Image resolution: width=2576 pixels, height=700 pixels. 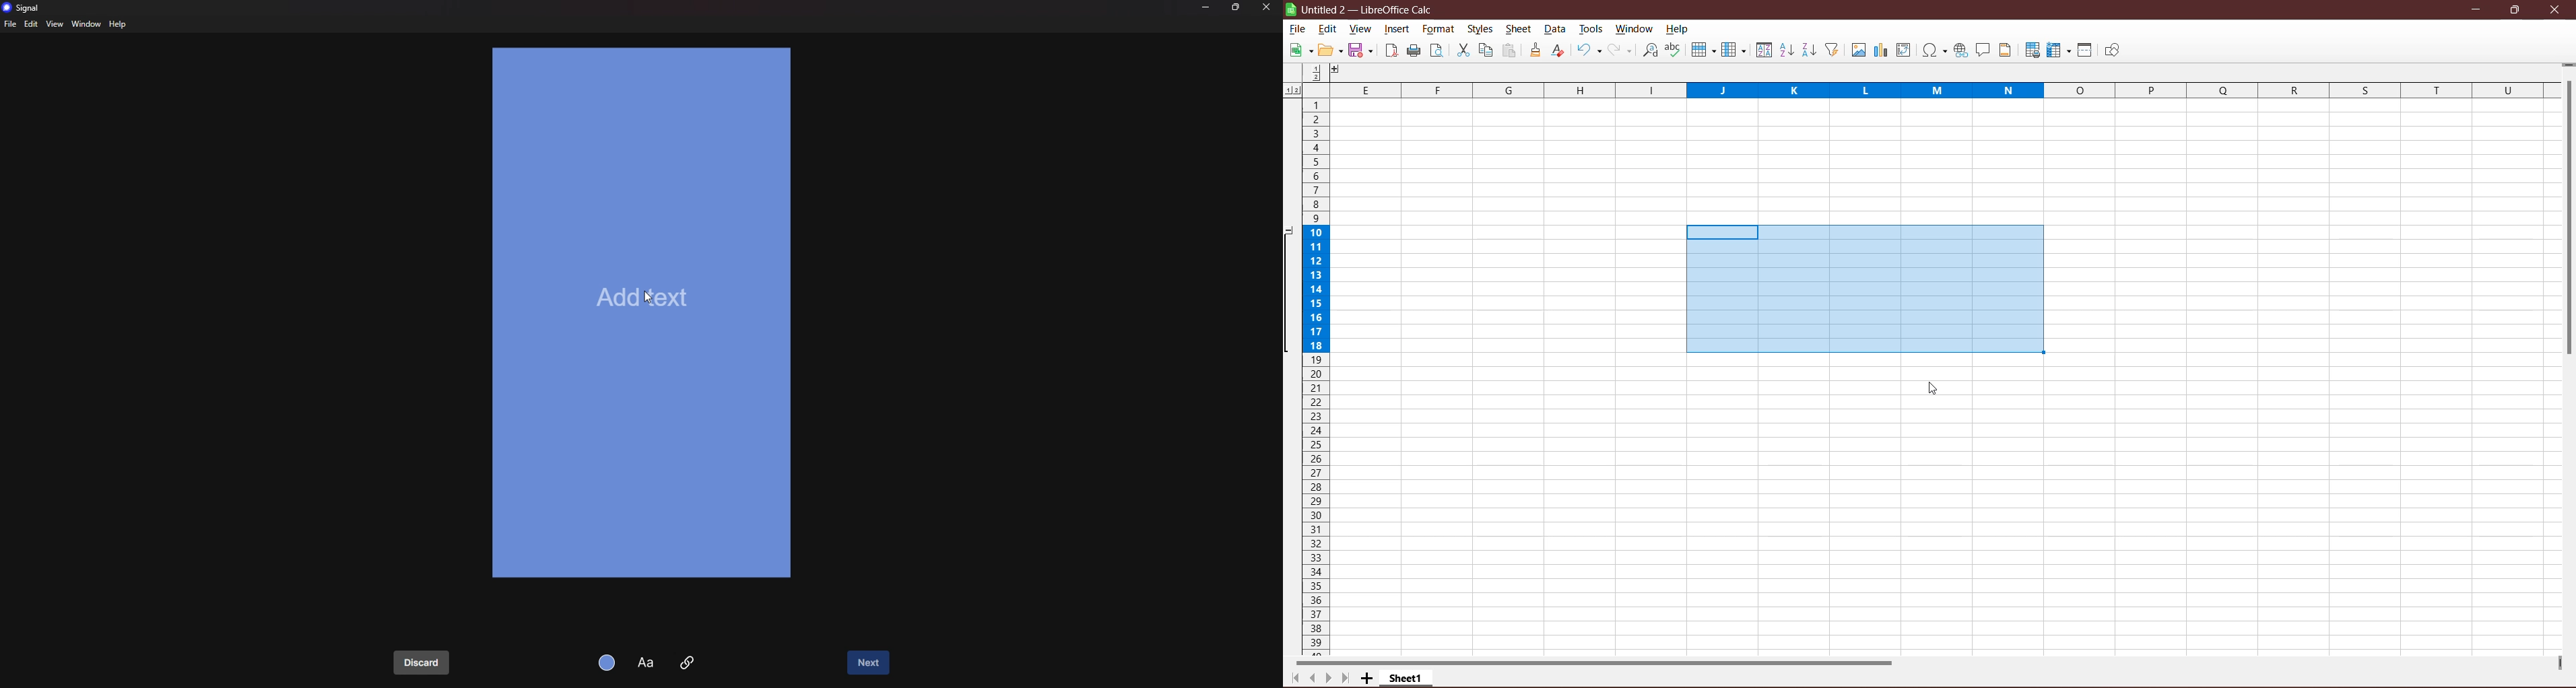 I want to click on Sort Descending, so click(x=1810, y=50).